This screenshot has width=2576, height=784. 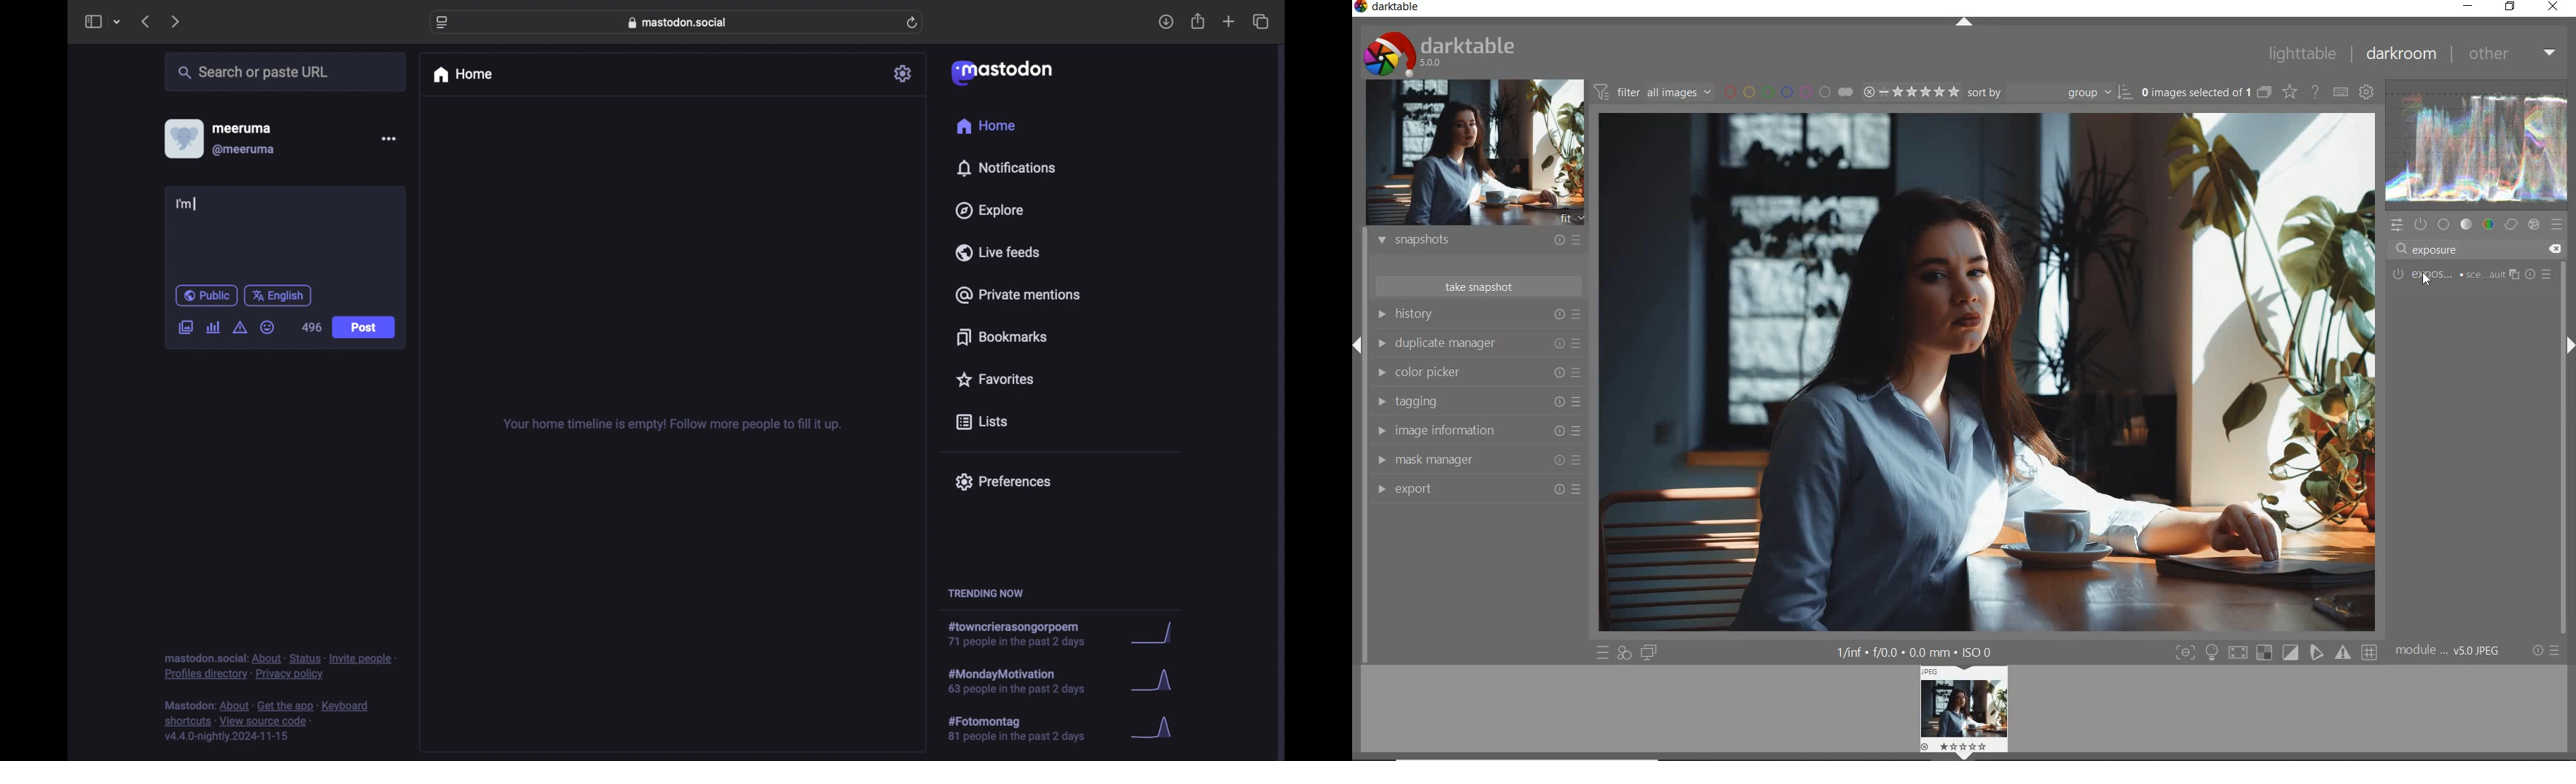 I want to click on filter by image color, so click(x=1788, y=92).